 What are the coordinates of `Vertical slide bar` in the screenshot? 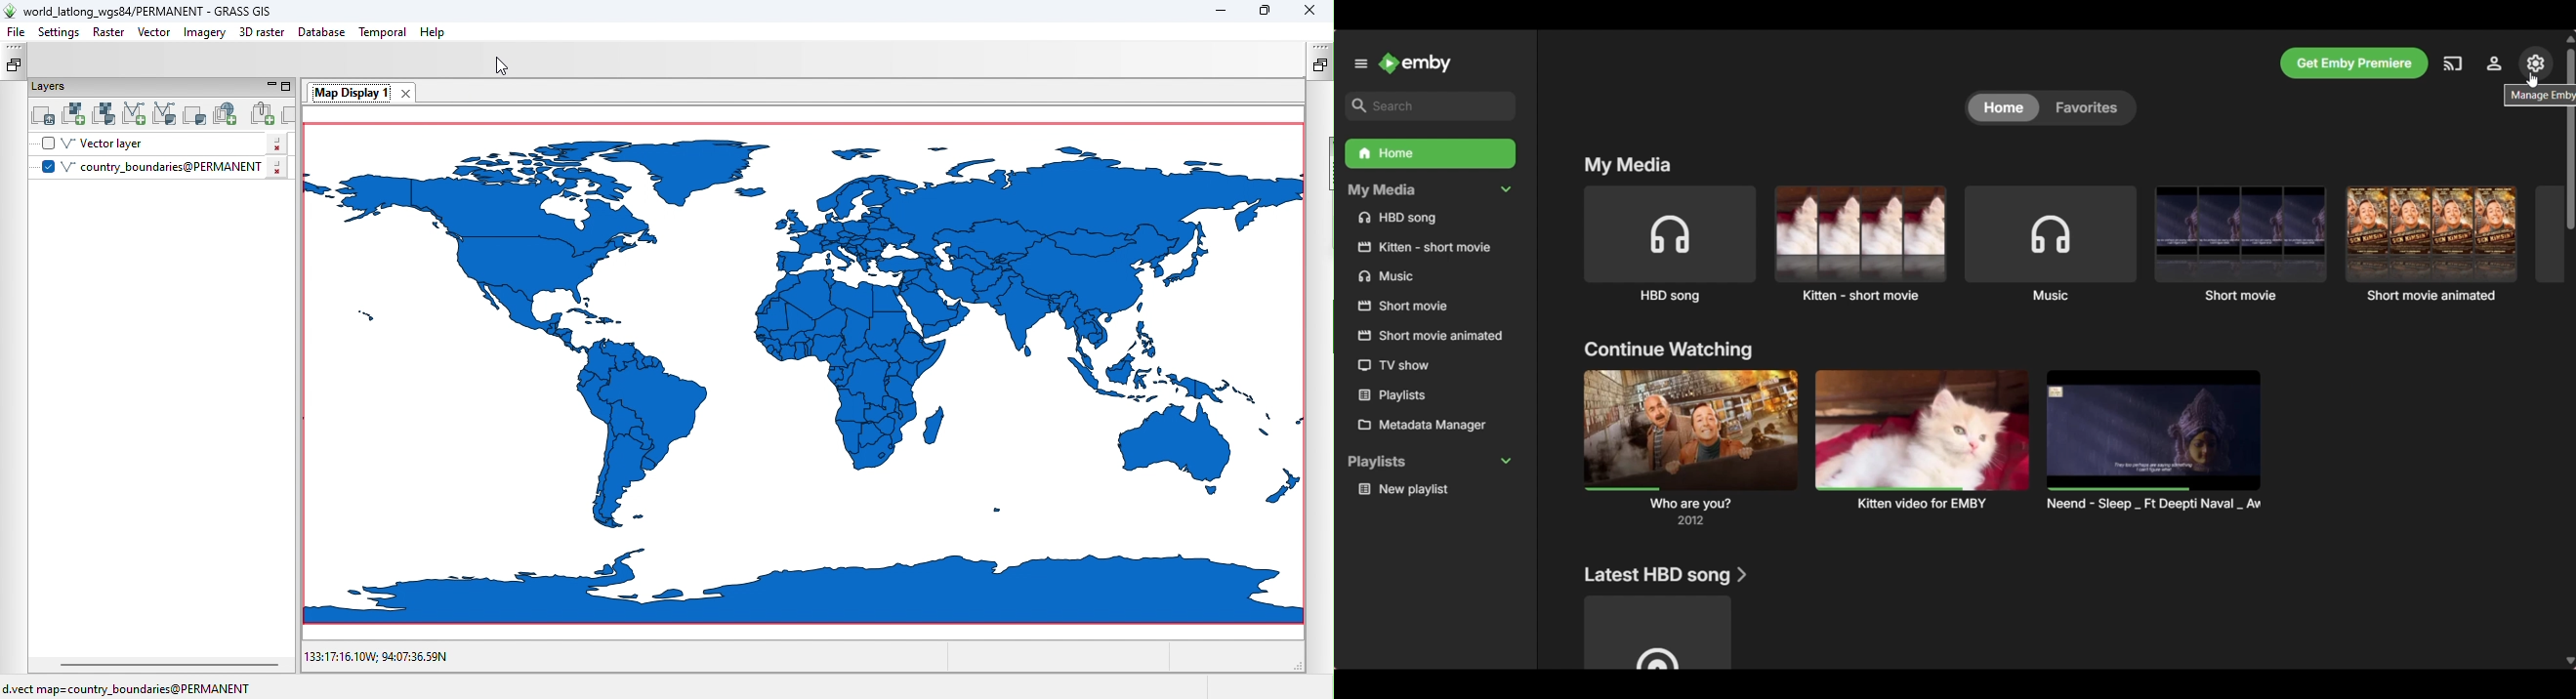 It's located at (2571, 139).